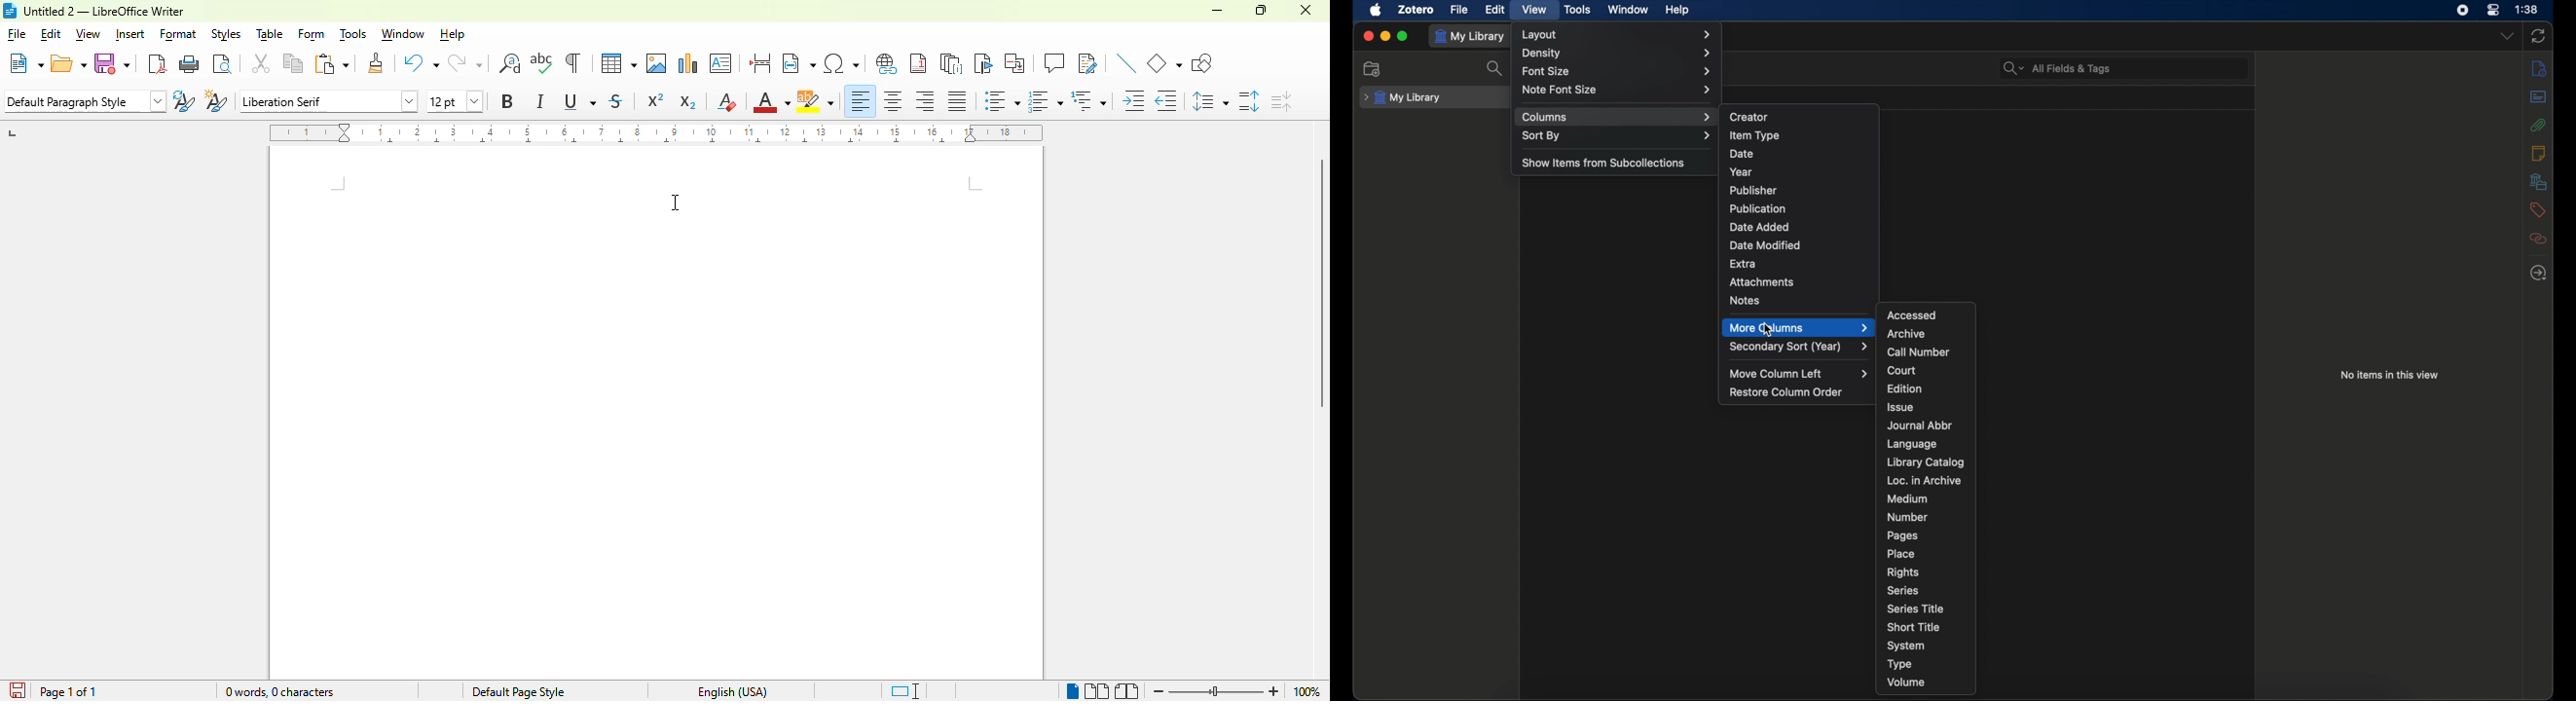  Describe the element at coordinates (2494, 10) in the screenshot. I see `control center` at that location.